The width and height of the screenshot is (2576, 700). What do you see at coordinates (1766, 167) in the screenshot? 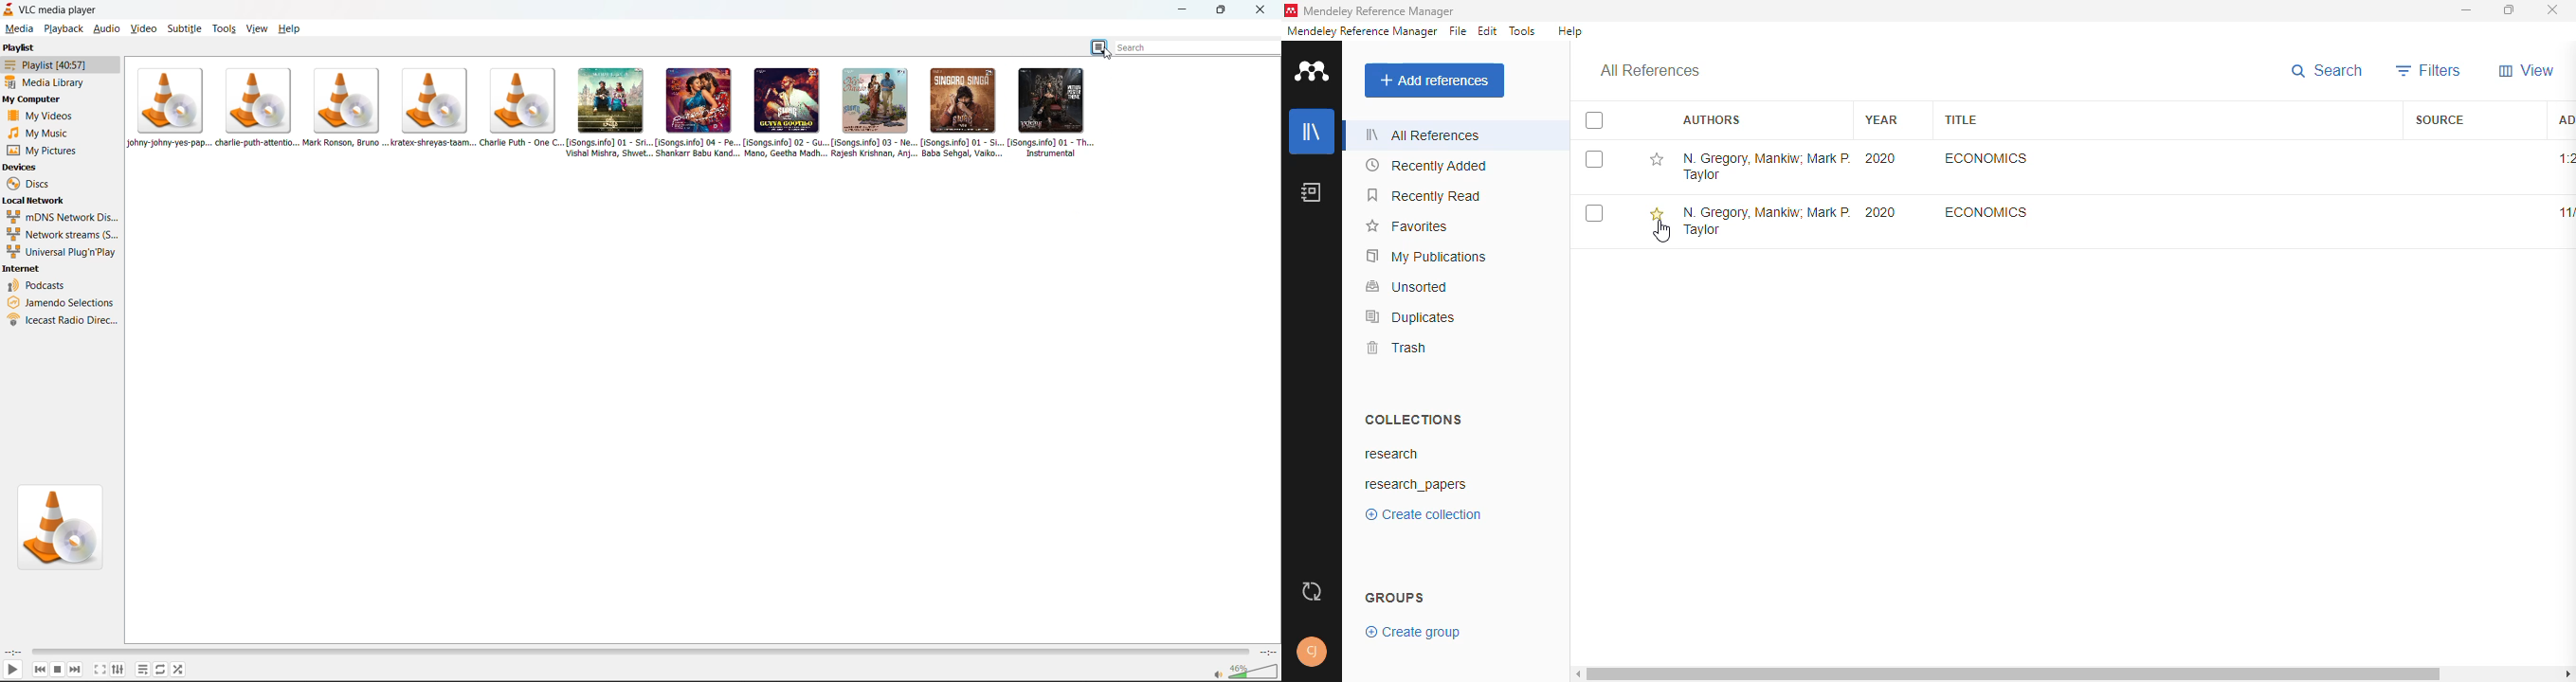
I see `N. Gregory Mankiw, Mark P. Taylor` at bounding box center [1766, 167].